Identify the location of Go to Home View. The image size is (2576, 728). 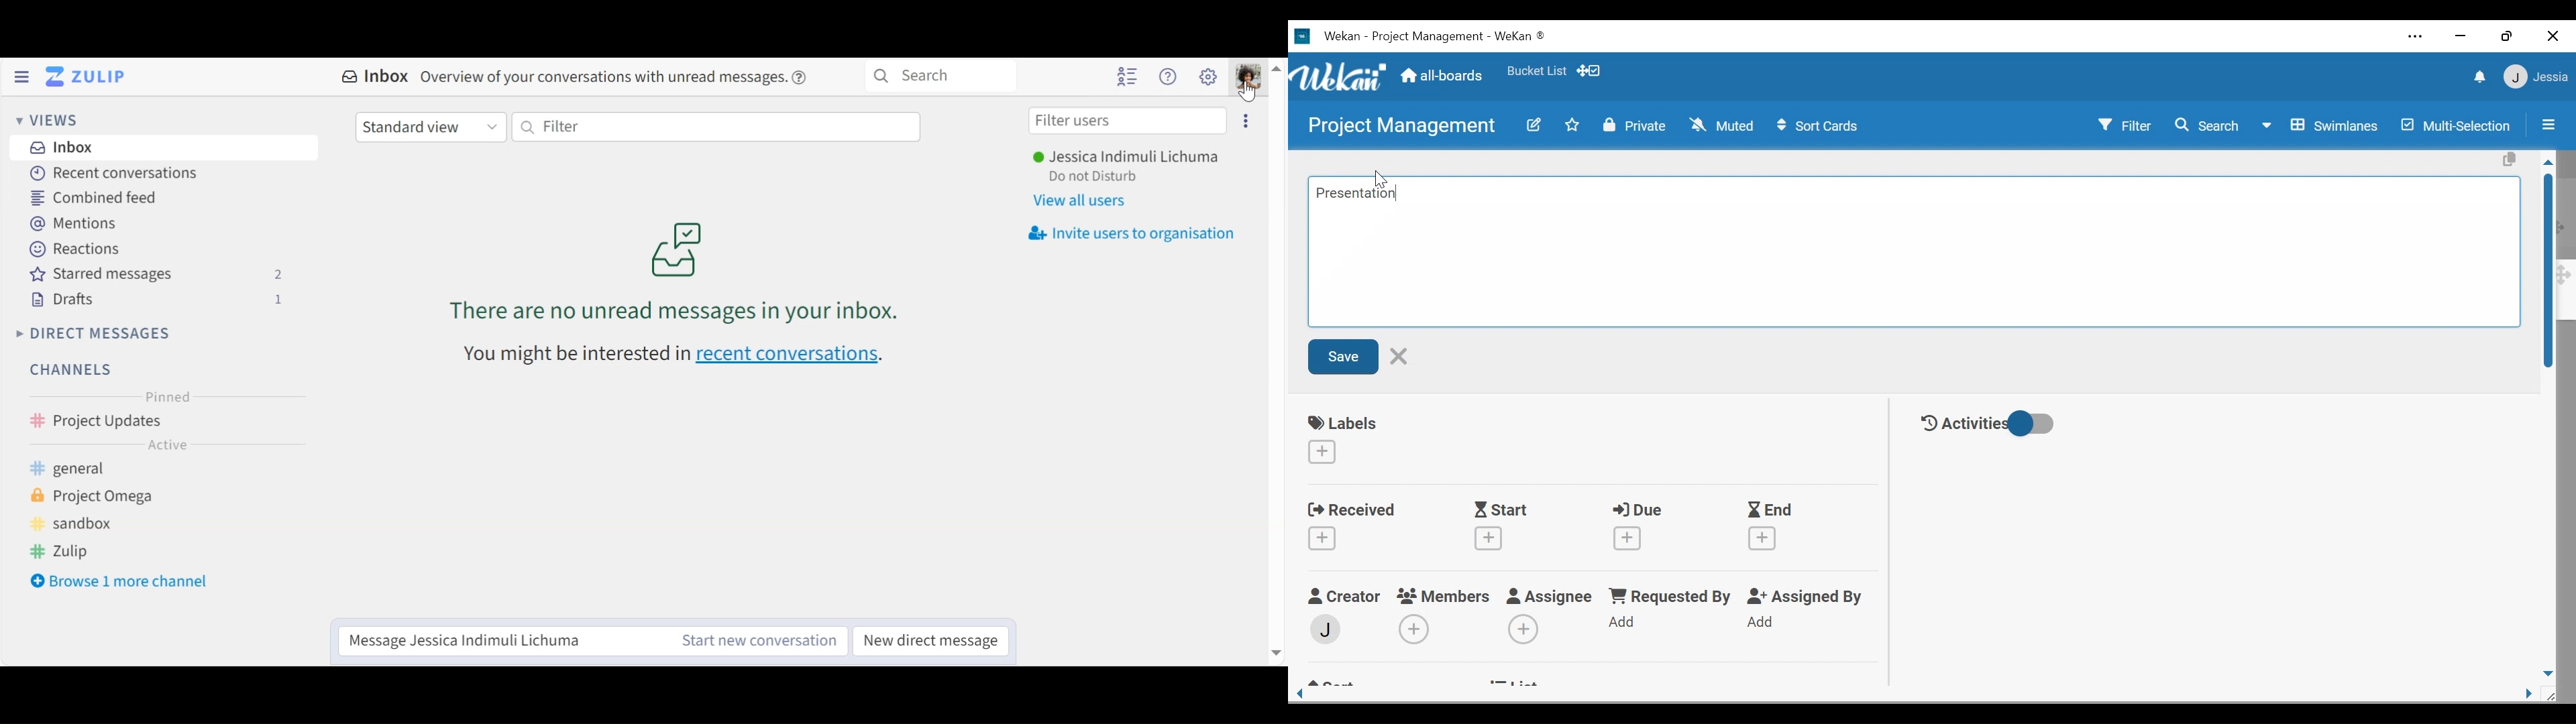
(89, 76).